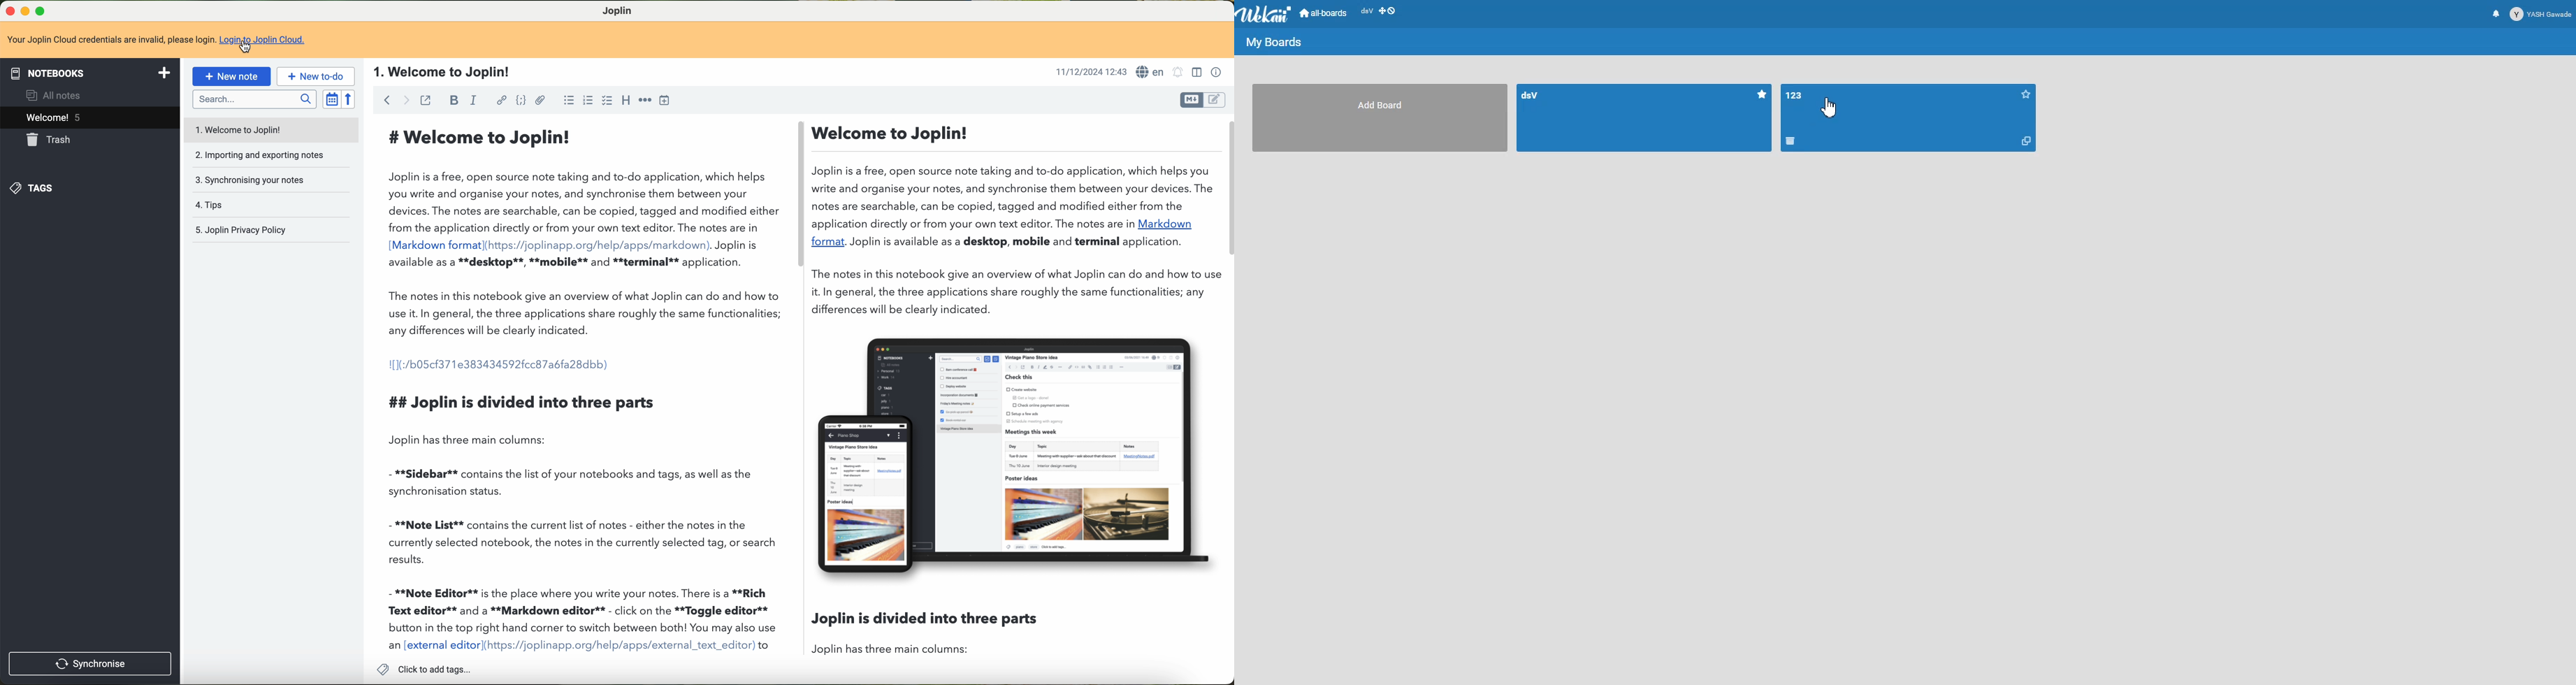  I want to click on Notification, so click(2496, 14).